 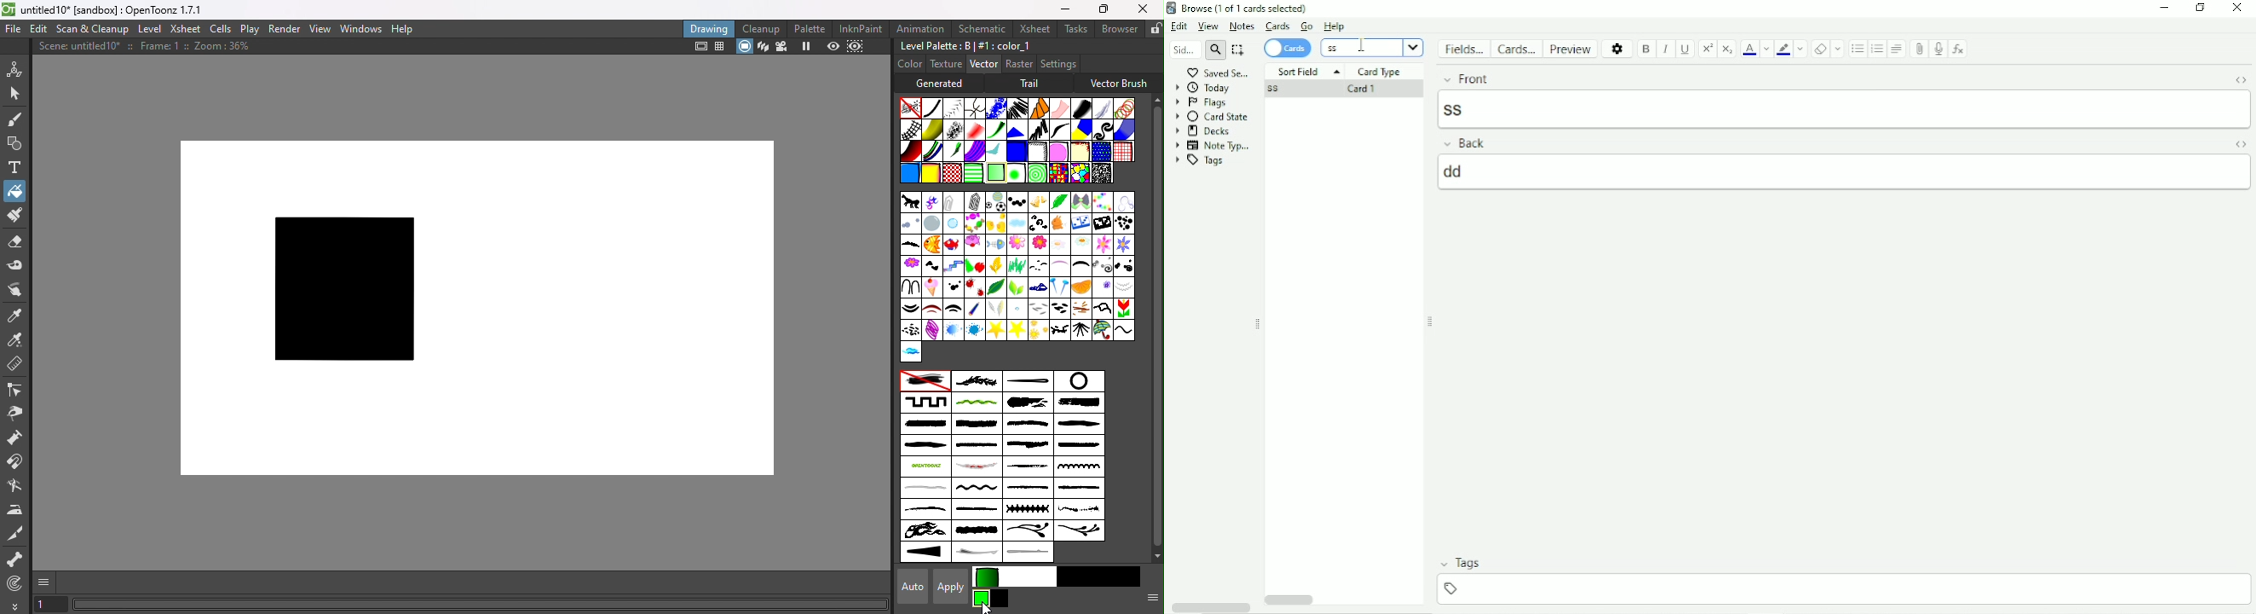 What do you see at coordinates (911, 246) in the screenshot?
I see `feat` at bounding box center [911, 246].